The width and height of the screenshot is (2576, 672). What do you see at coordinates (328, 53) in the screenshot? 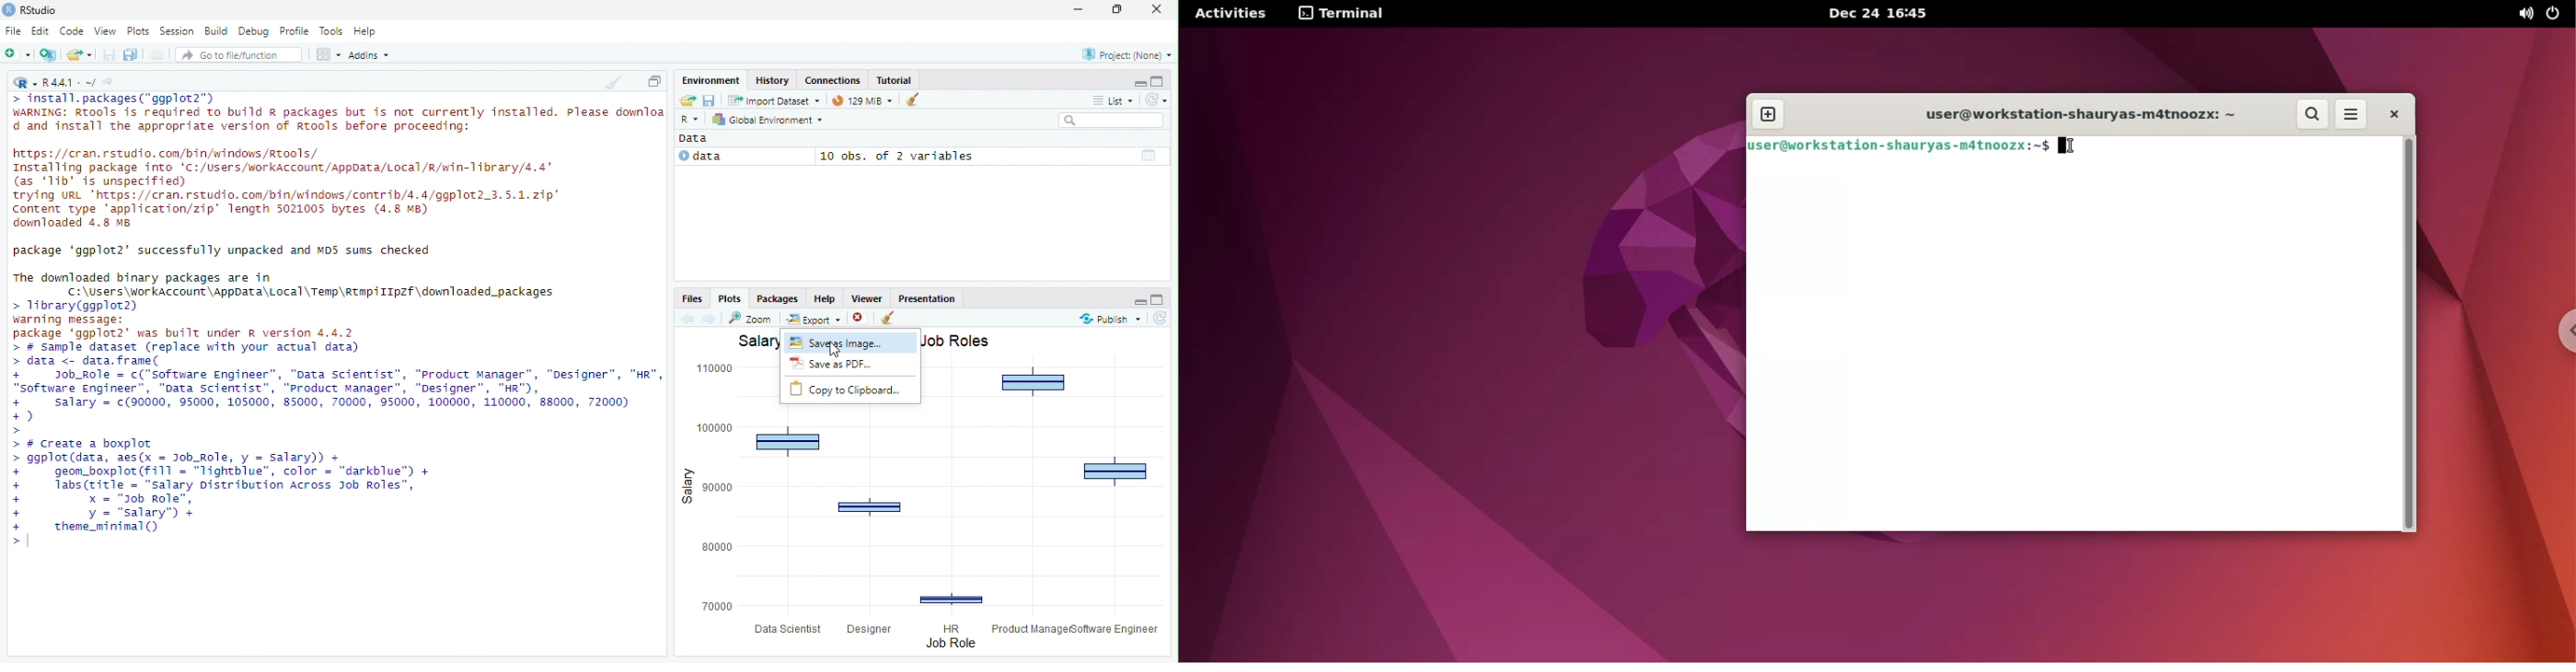
I see `Workspace panes` at bounding box center [328, 53].